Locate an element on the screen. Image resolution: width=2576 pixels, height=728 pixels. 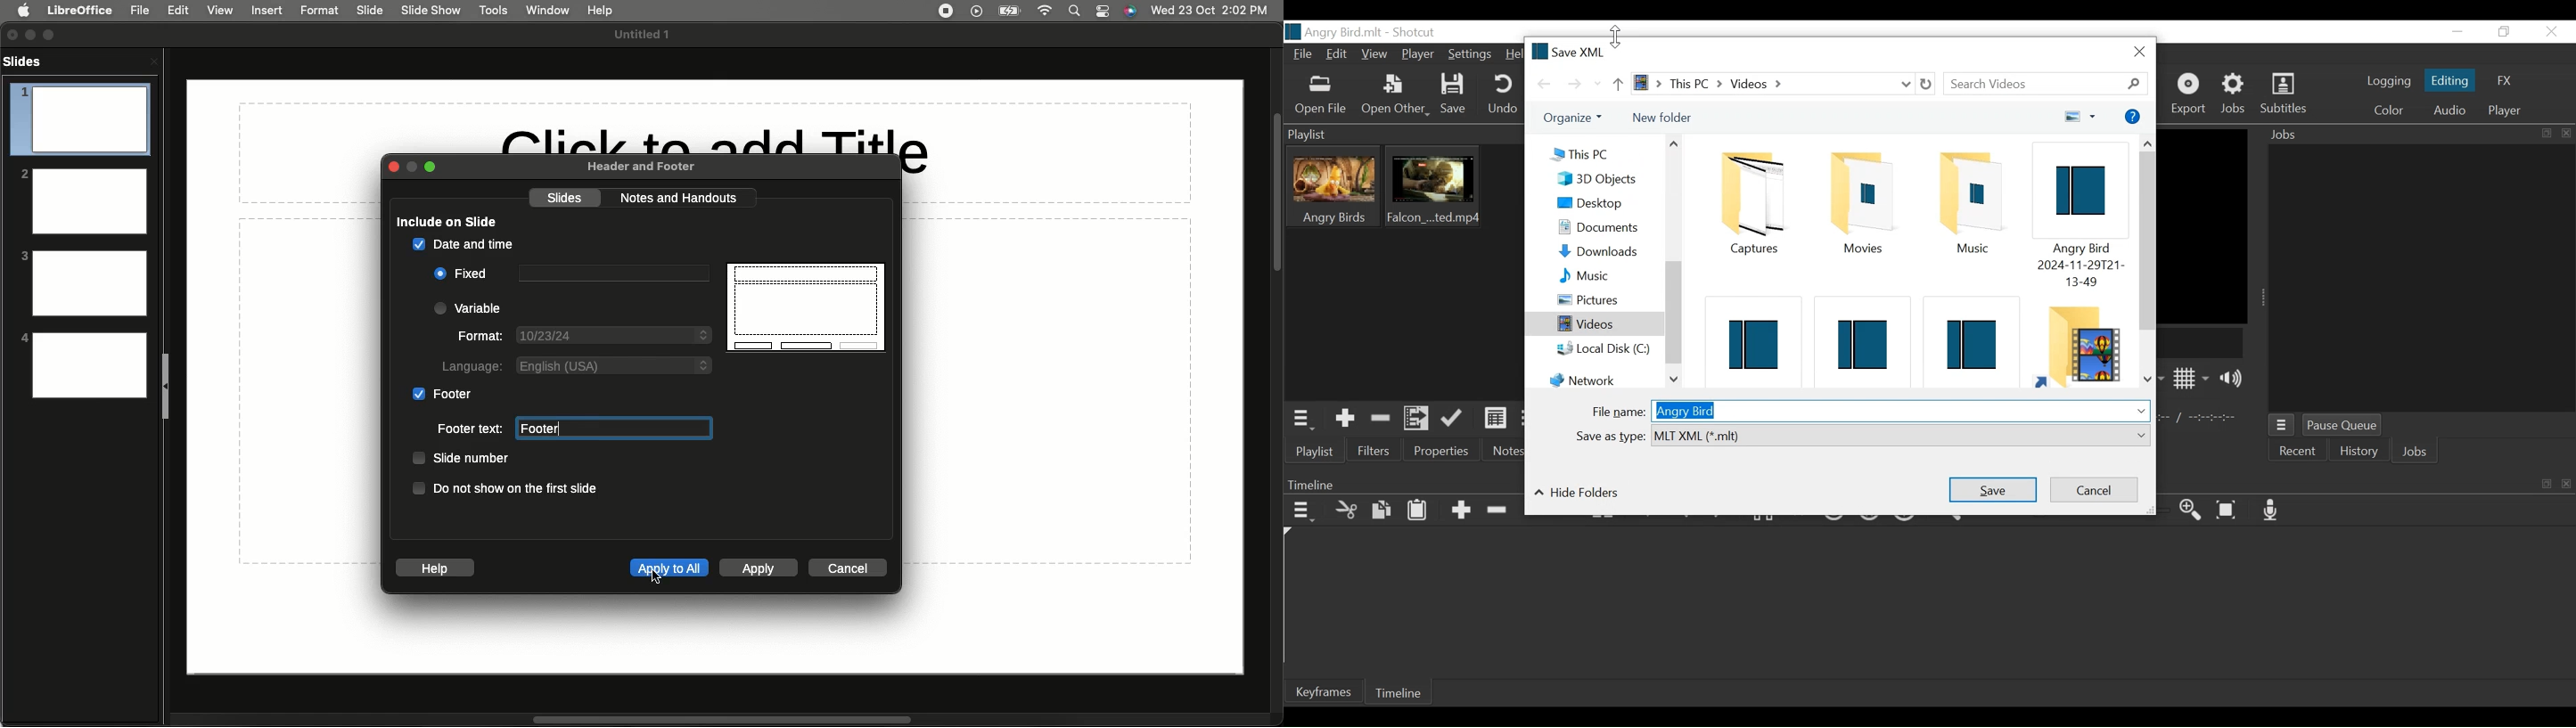
Go back is located at coordinates (1546, 83).